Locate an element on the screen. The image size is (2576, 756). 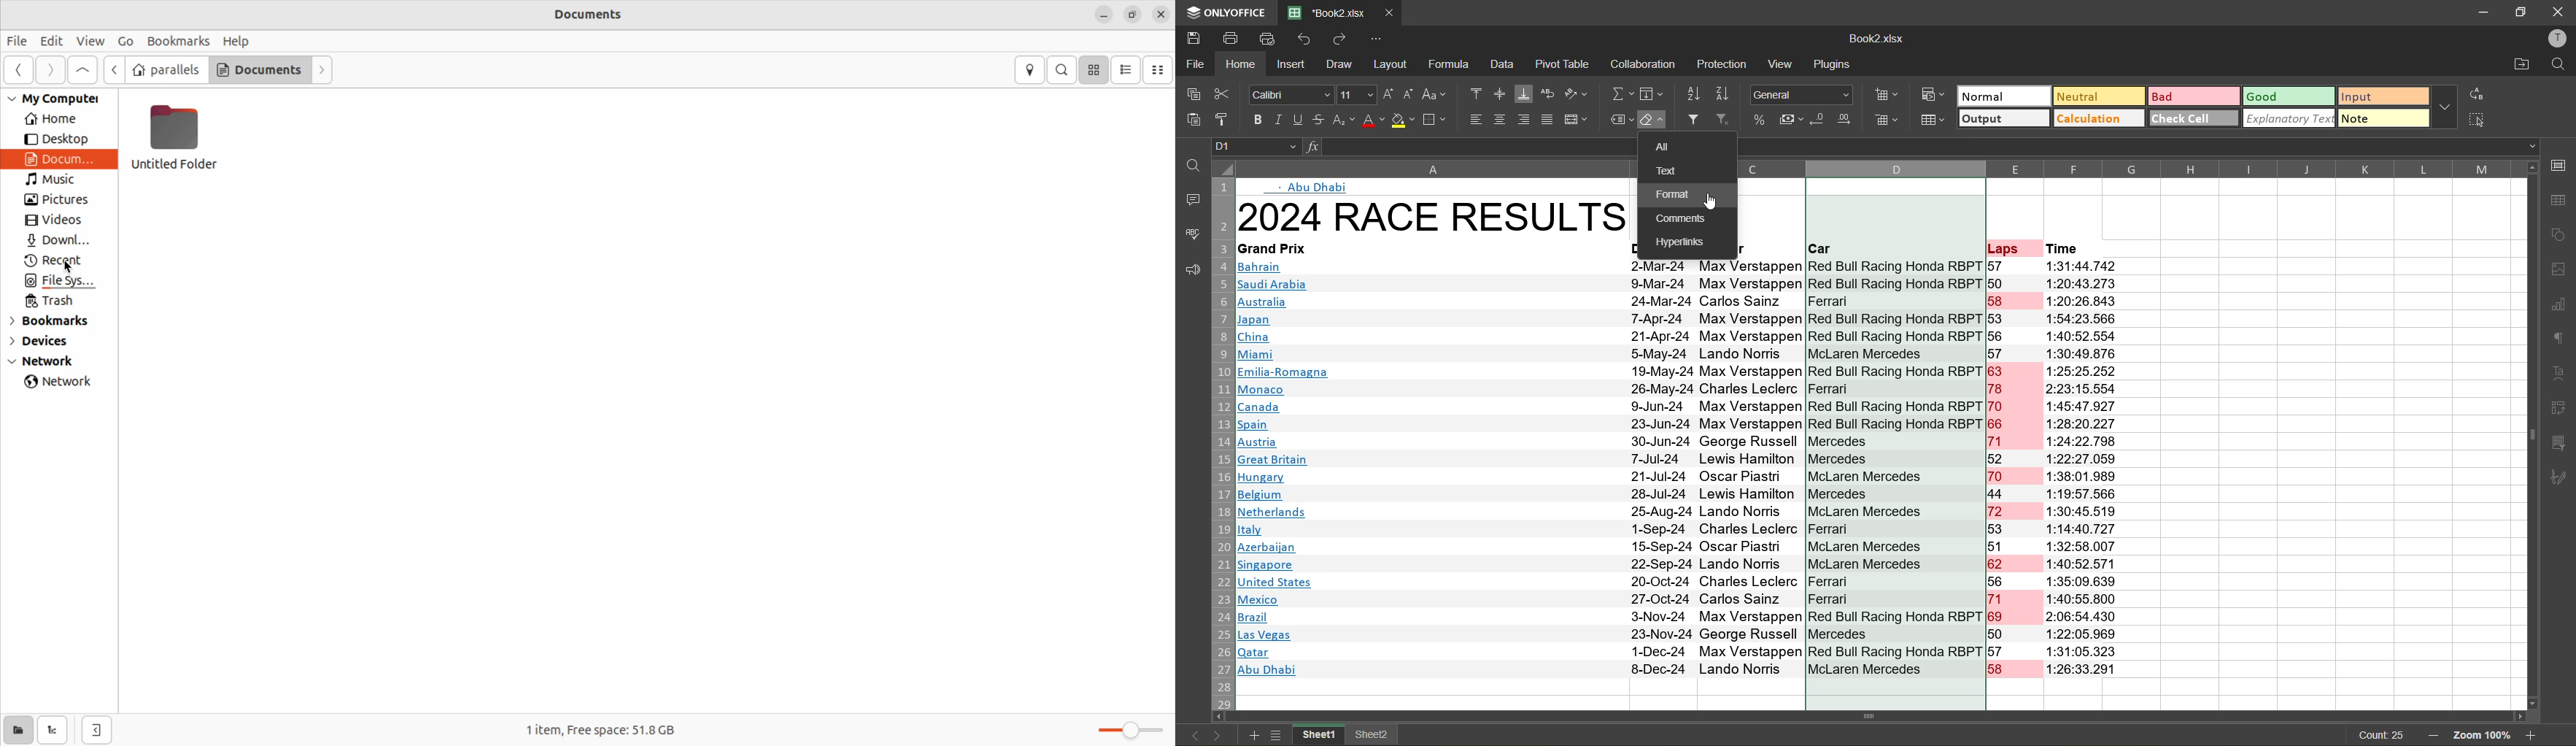
italic is located at coordinates (1280, 120).